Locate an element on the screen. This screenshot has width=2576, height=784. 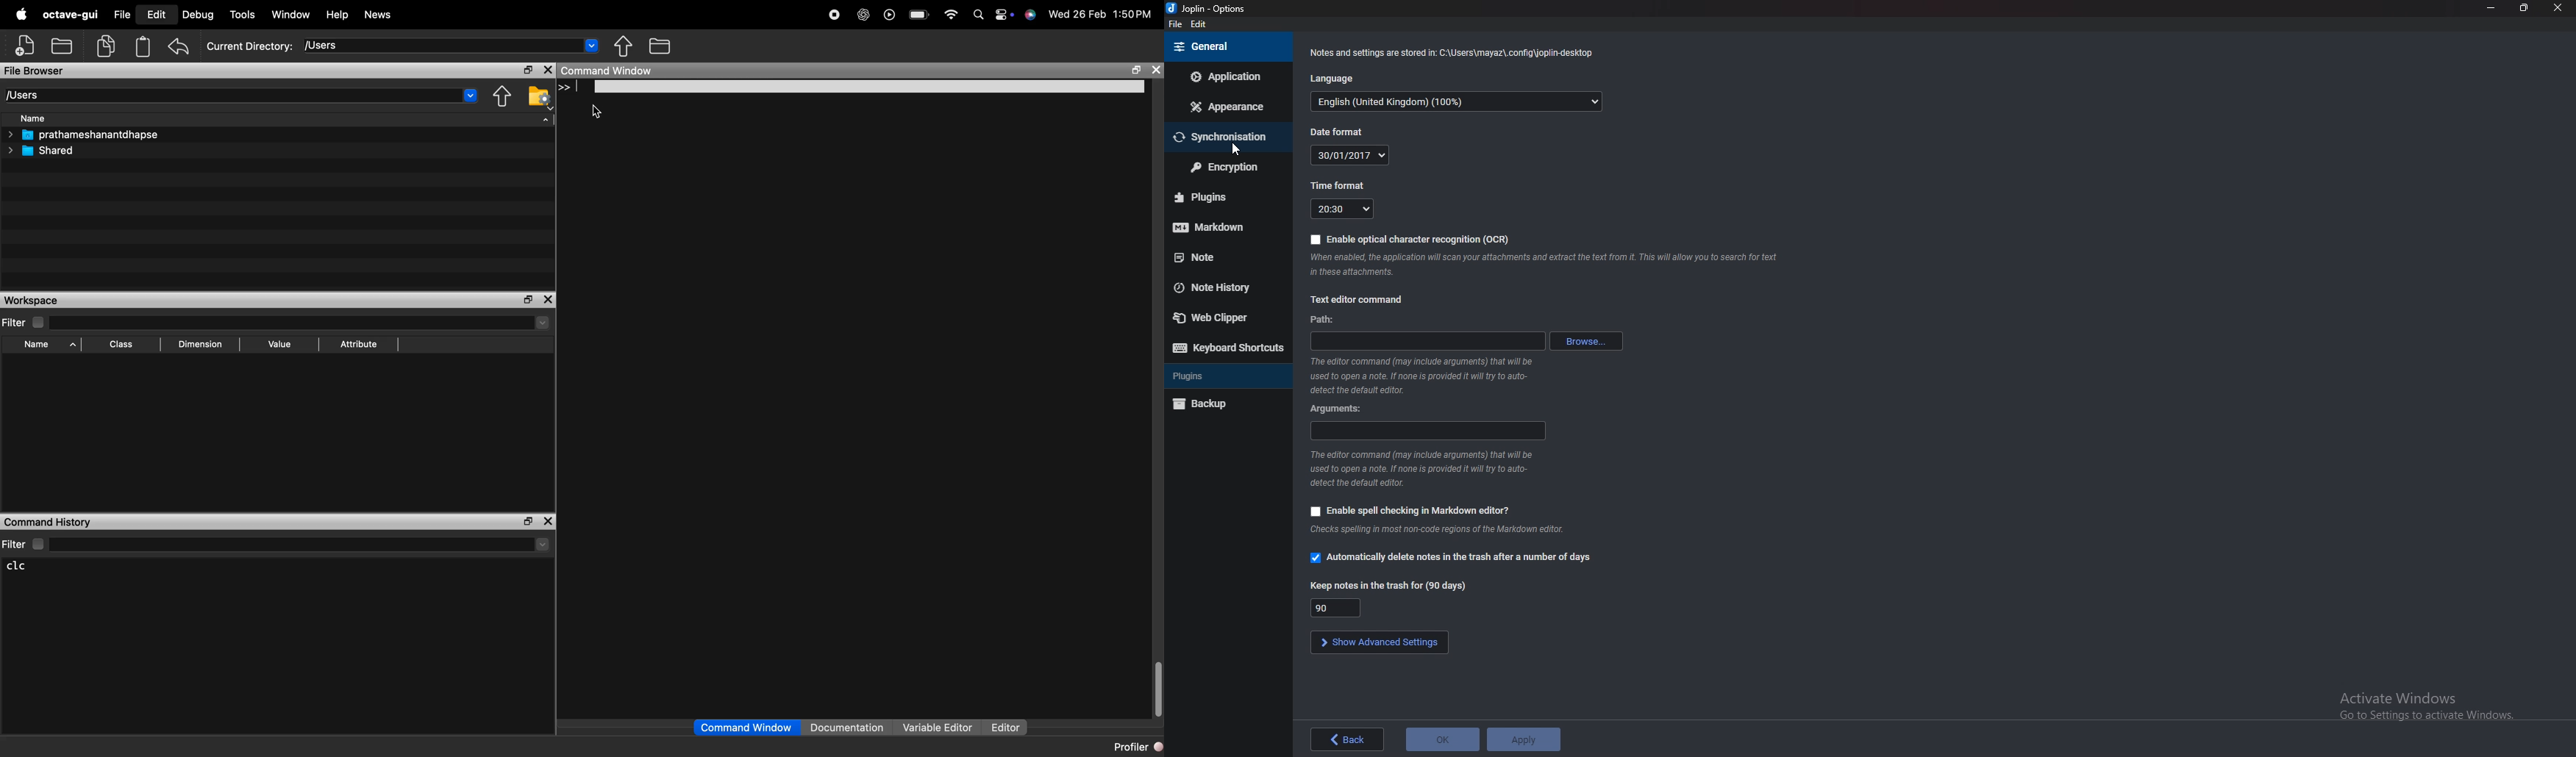
open an existing file in directory is located at coordinates (64, 46).